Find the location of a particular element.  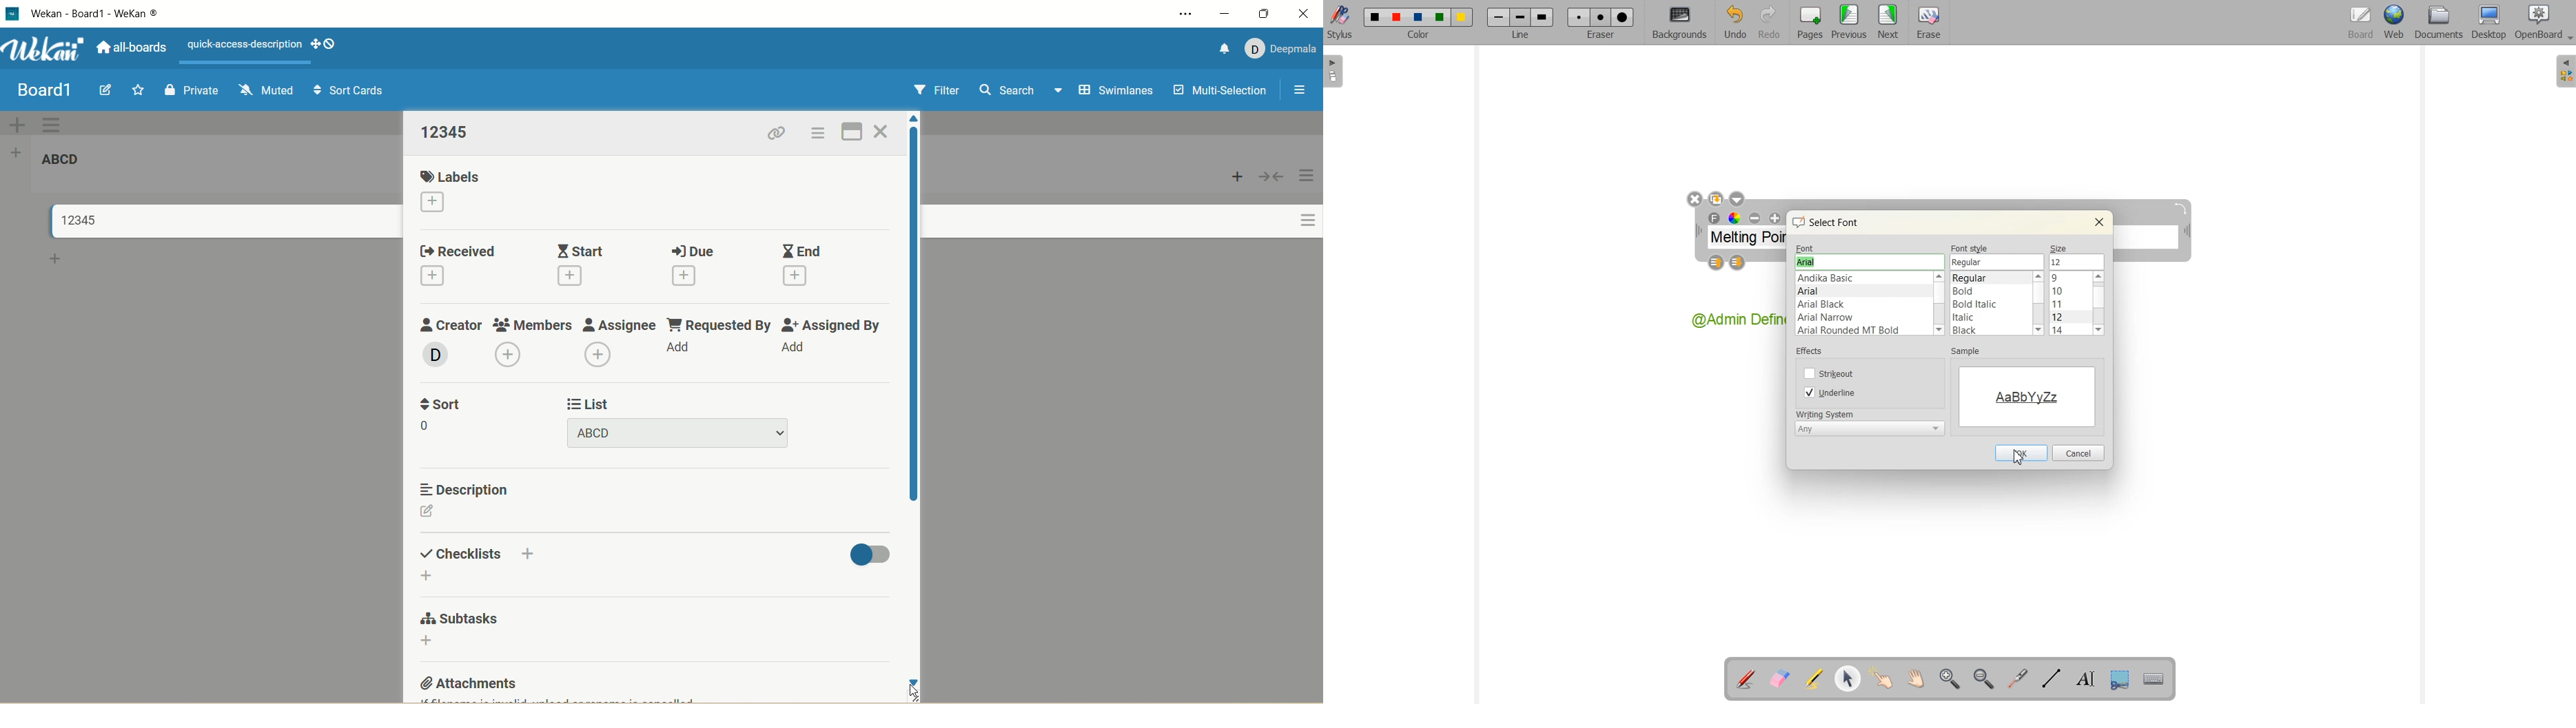

title is located at coordinates (43, 90).